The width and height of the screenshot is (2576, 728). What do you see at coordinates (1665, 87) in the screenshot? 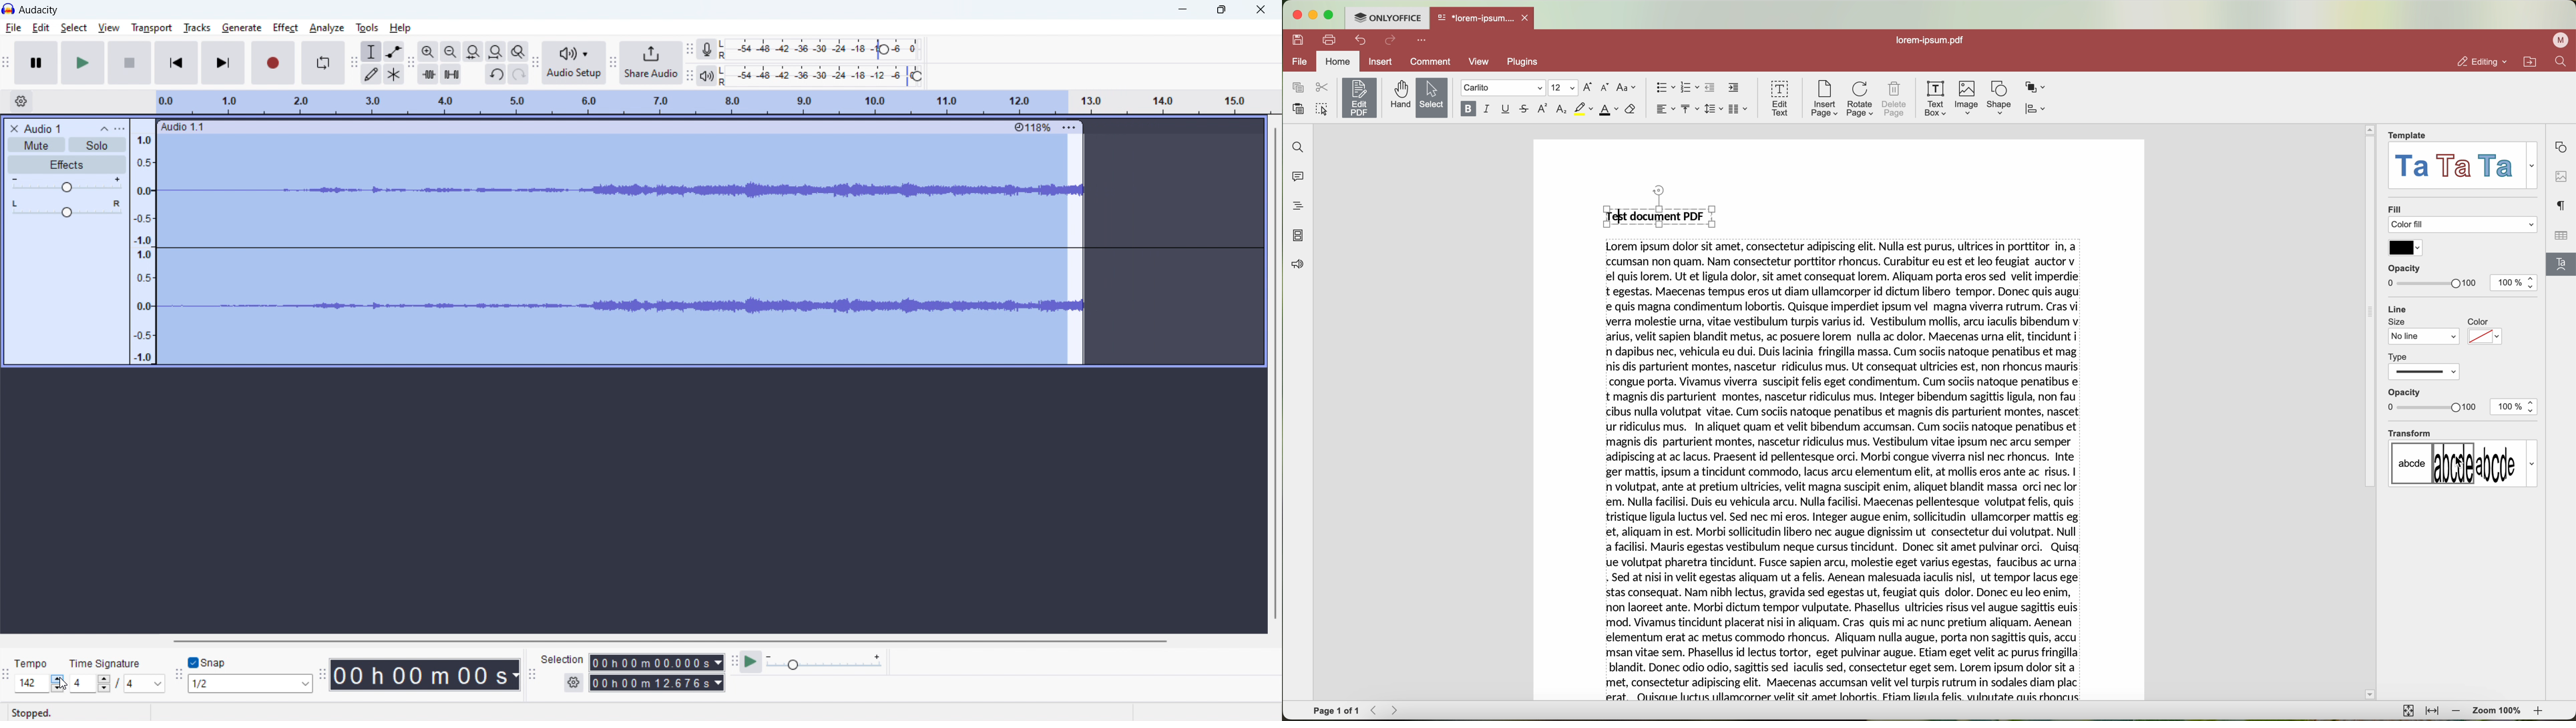
I see `bullets` at bounding box center [1665, 87].